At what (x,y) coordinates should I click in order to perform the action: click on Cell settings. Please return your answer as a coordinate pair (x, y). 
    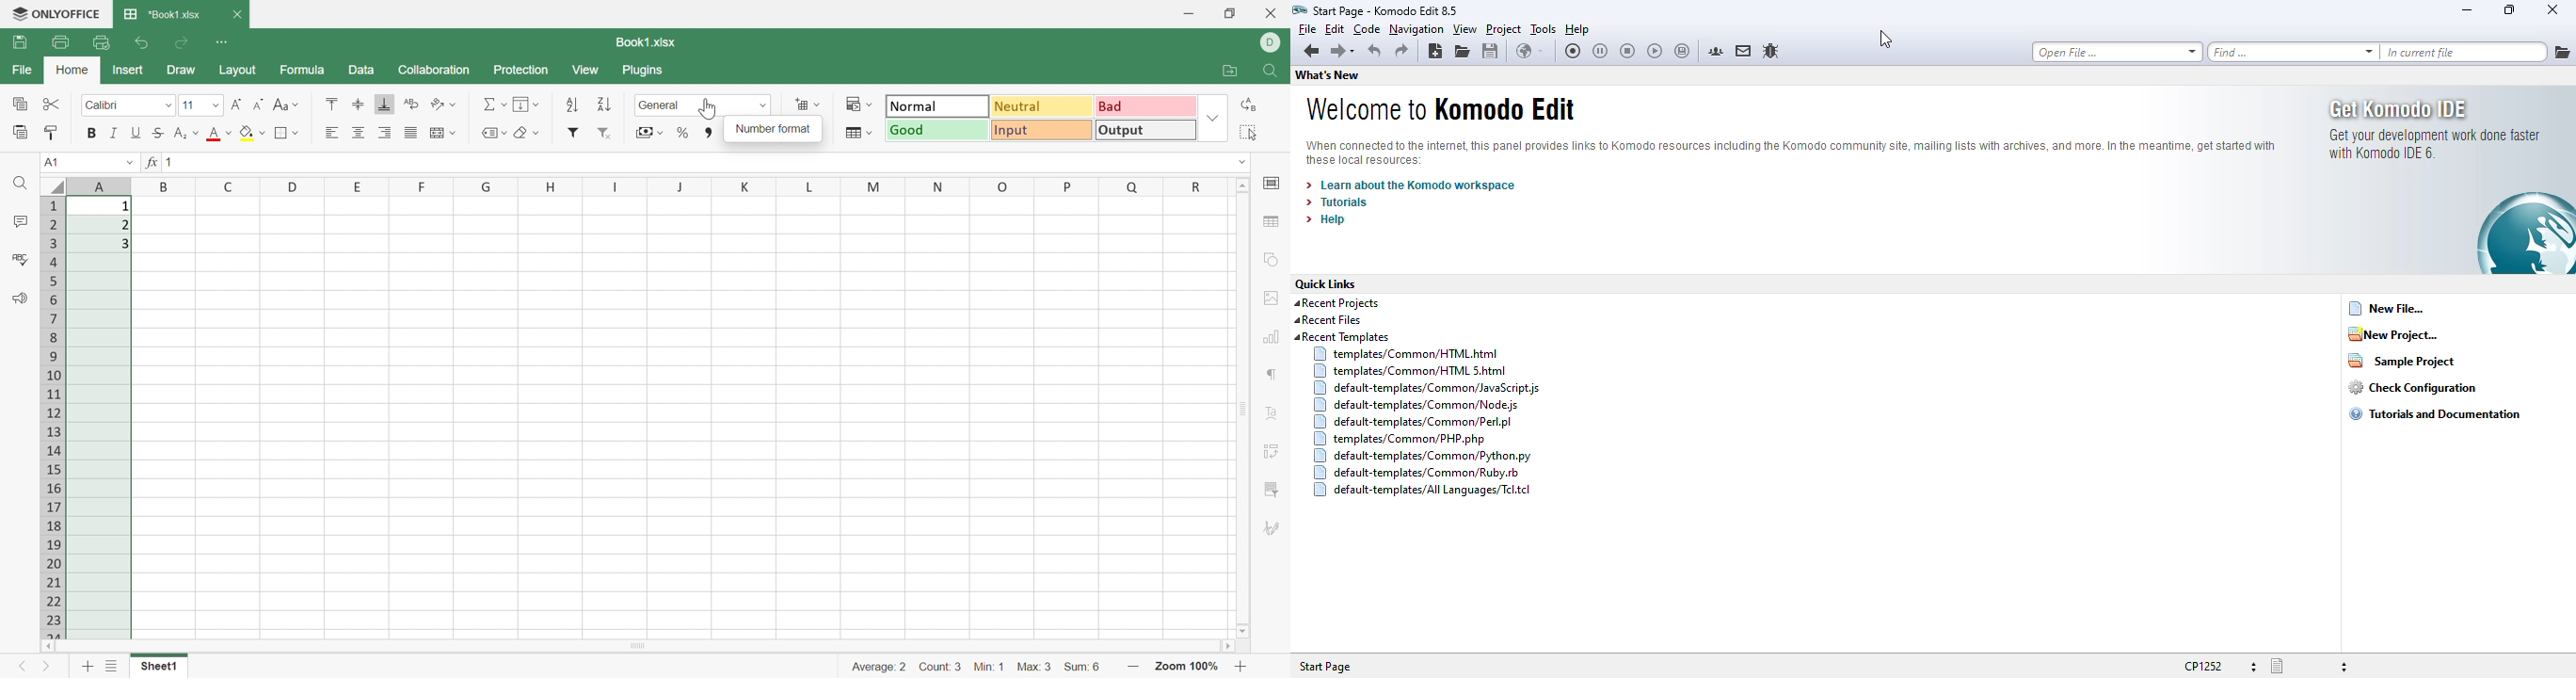
    Looking at the image, I should click on (1276, 182).